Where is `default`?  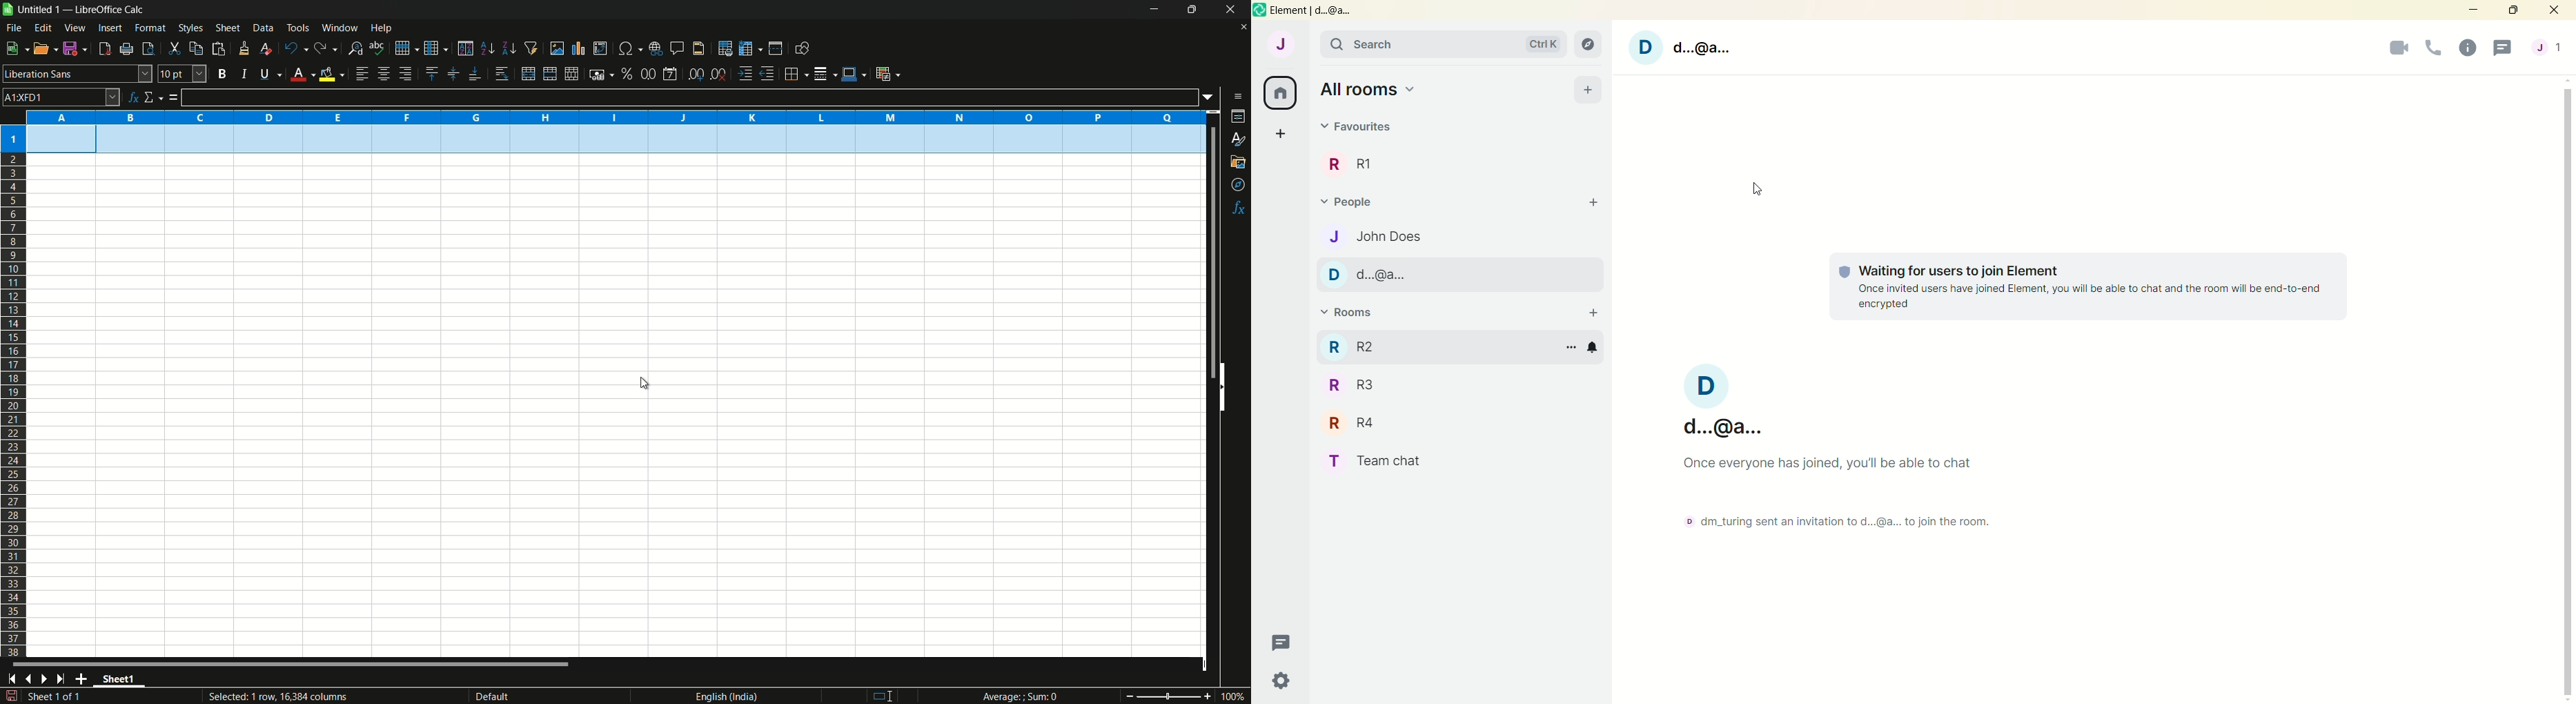
default is located at coordinates (514, 696).